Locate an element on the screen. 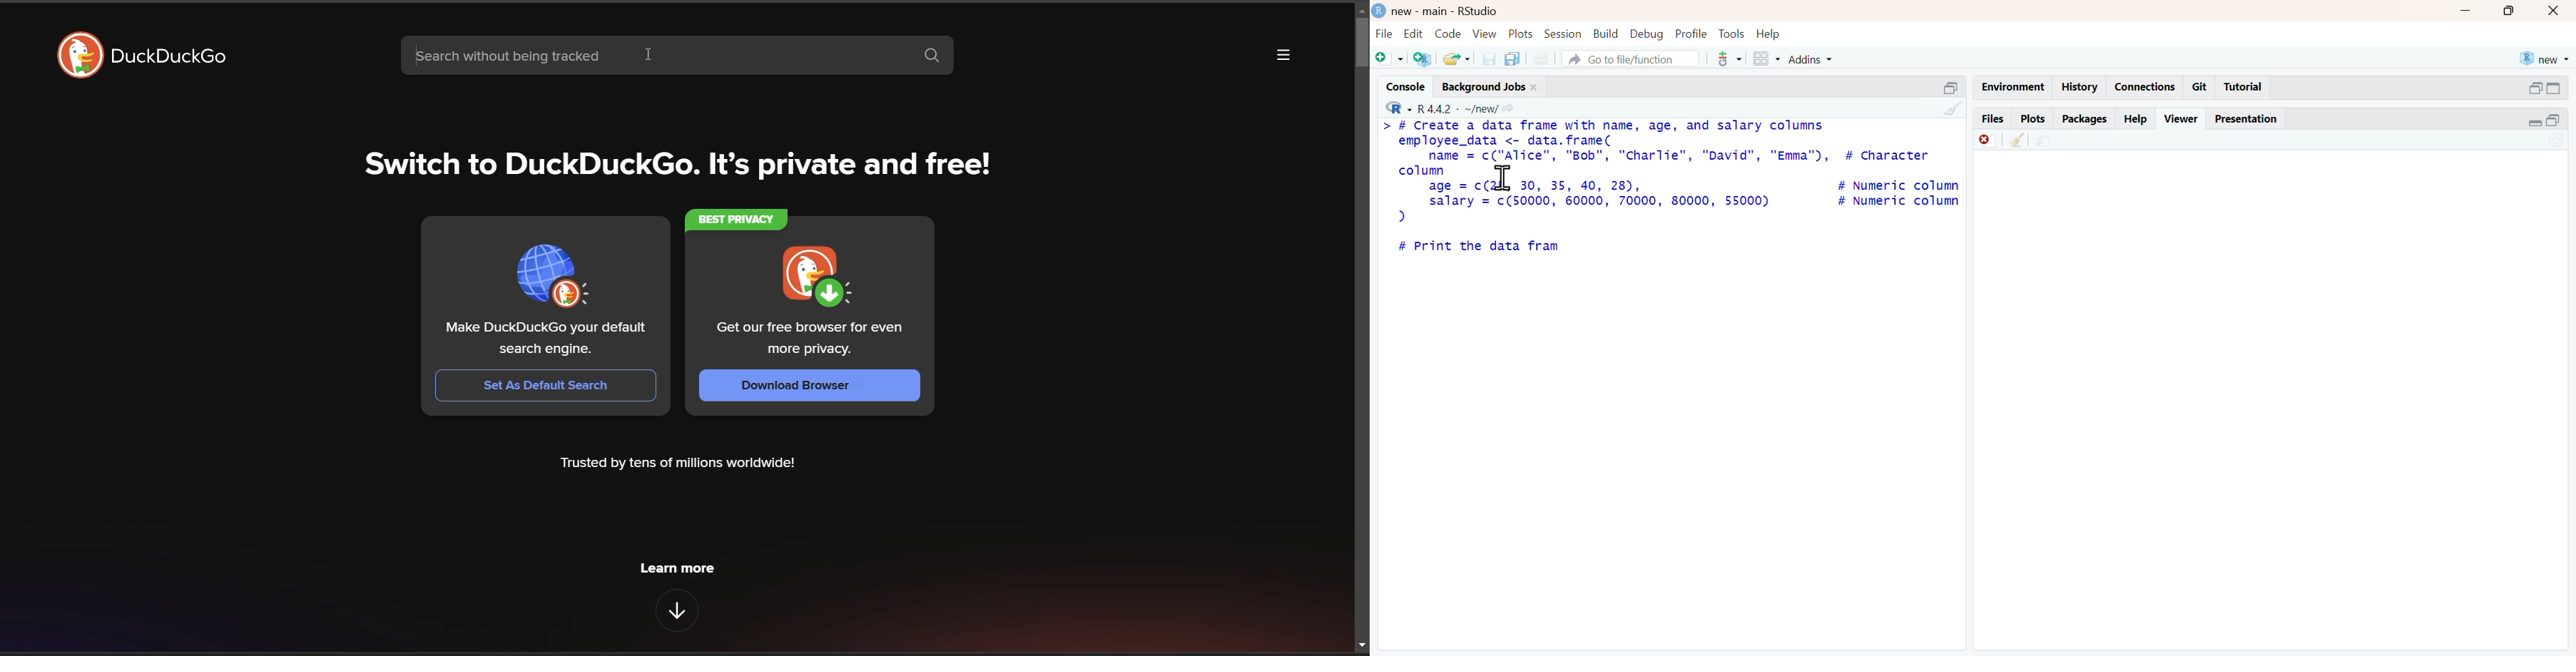 The width and height of the screenshot is (2576, 672). Edit is located at coordinates (1412, 33).